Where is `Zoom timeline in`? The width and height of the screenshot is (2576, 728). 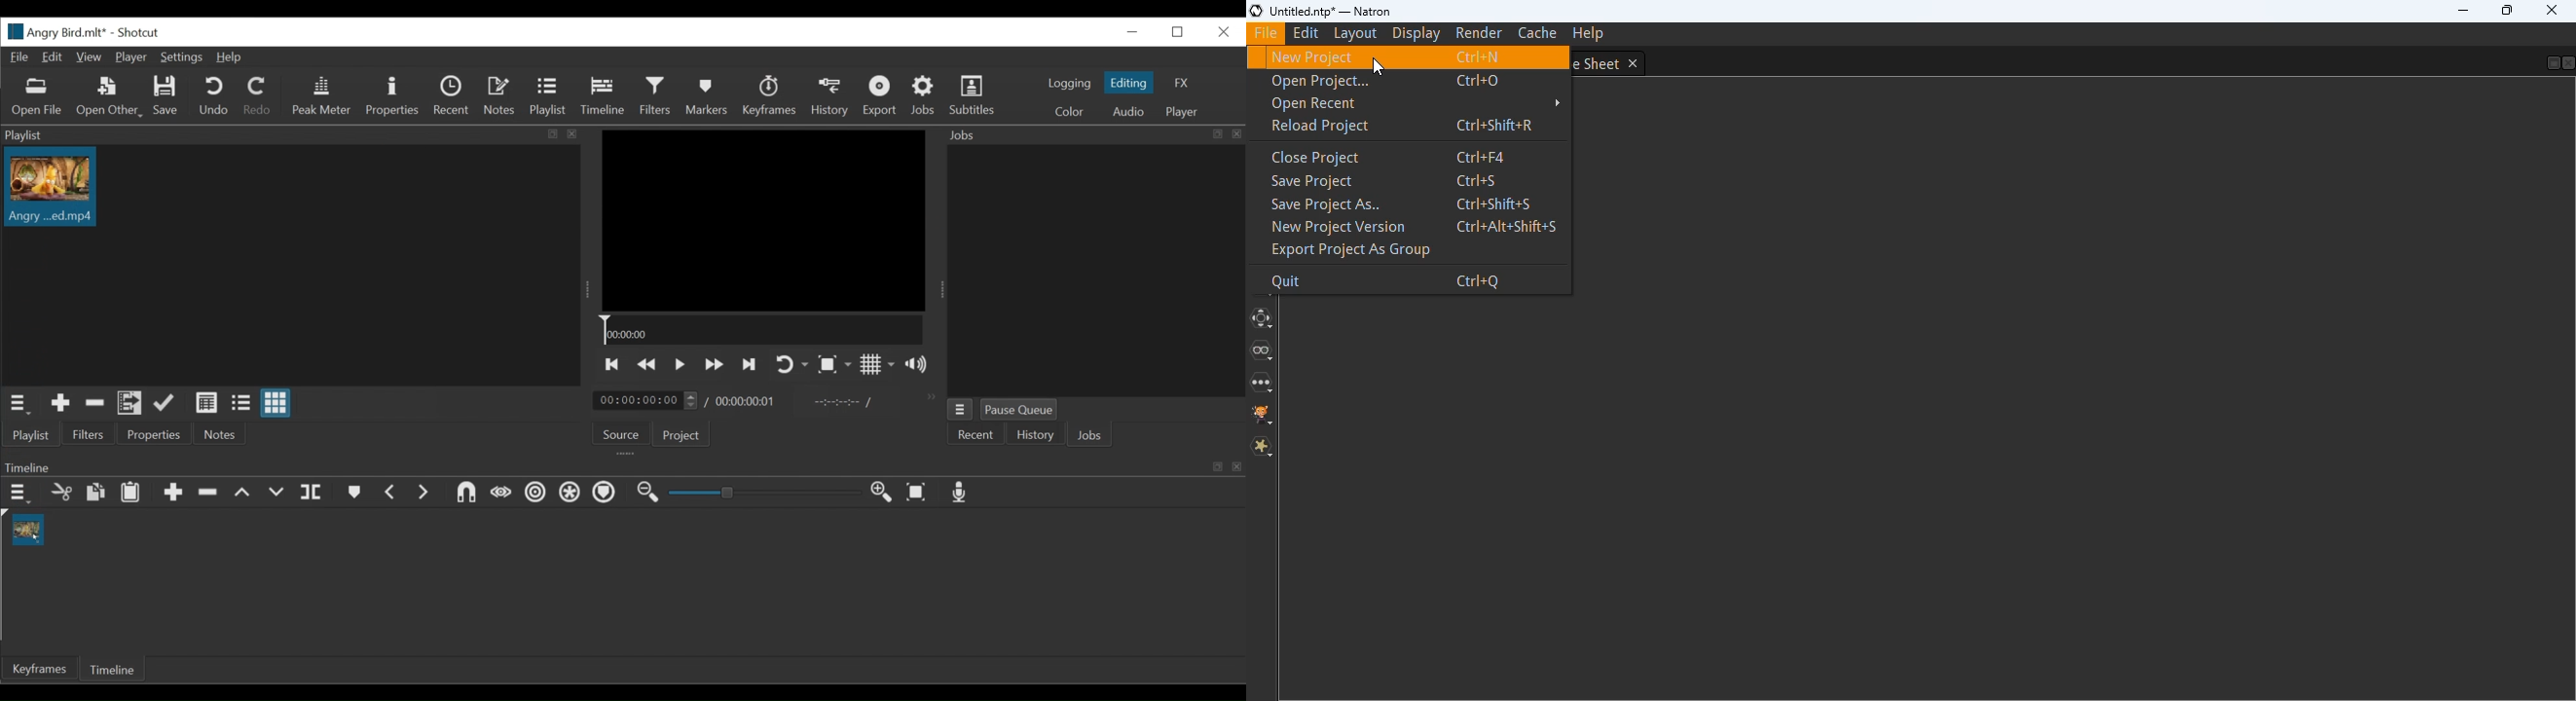
Zoom timeline in is located at coordinates (878, 490).